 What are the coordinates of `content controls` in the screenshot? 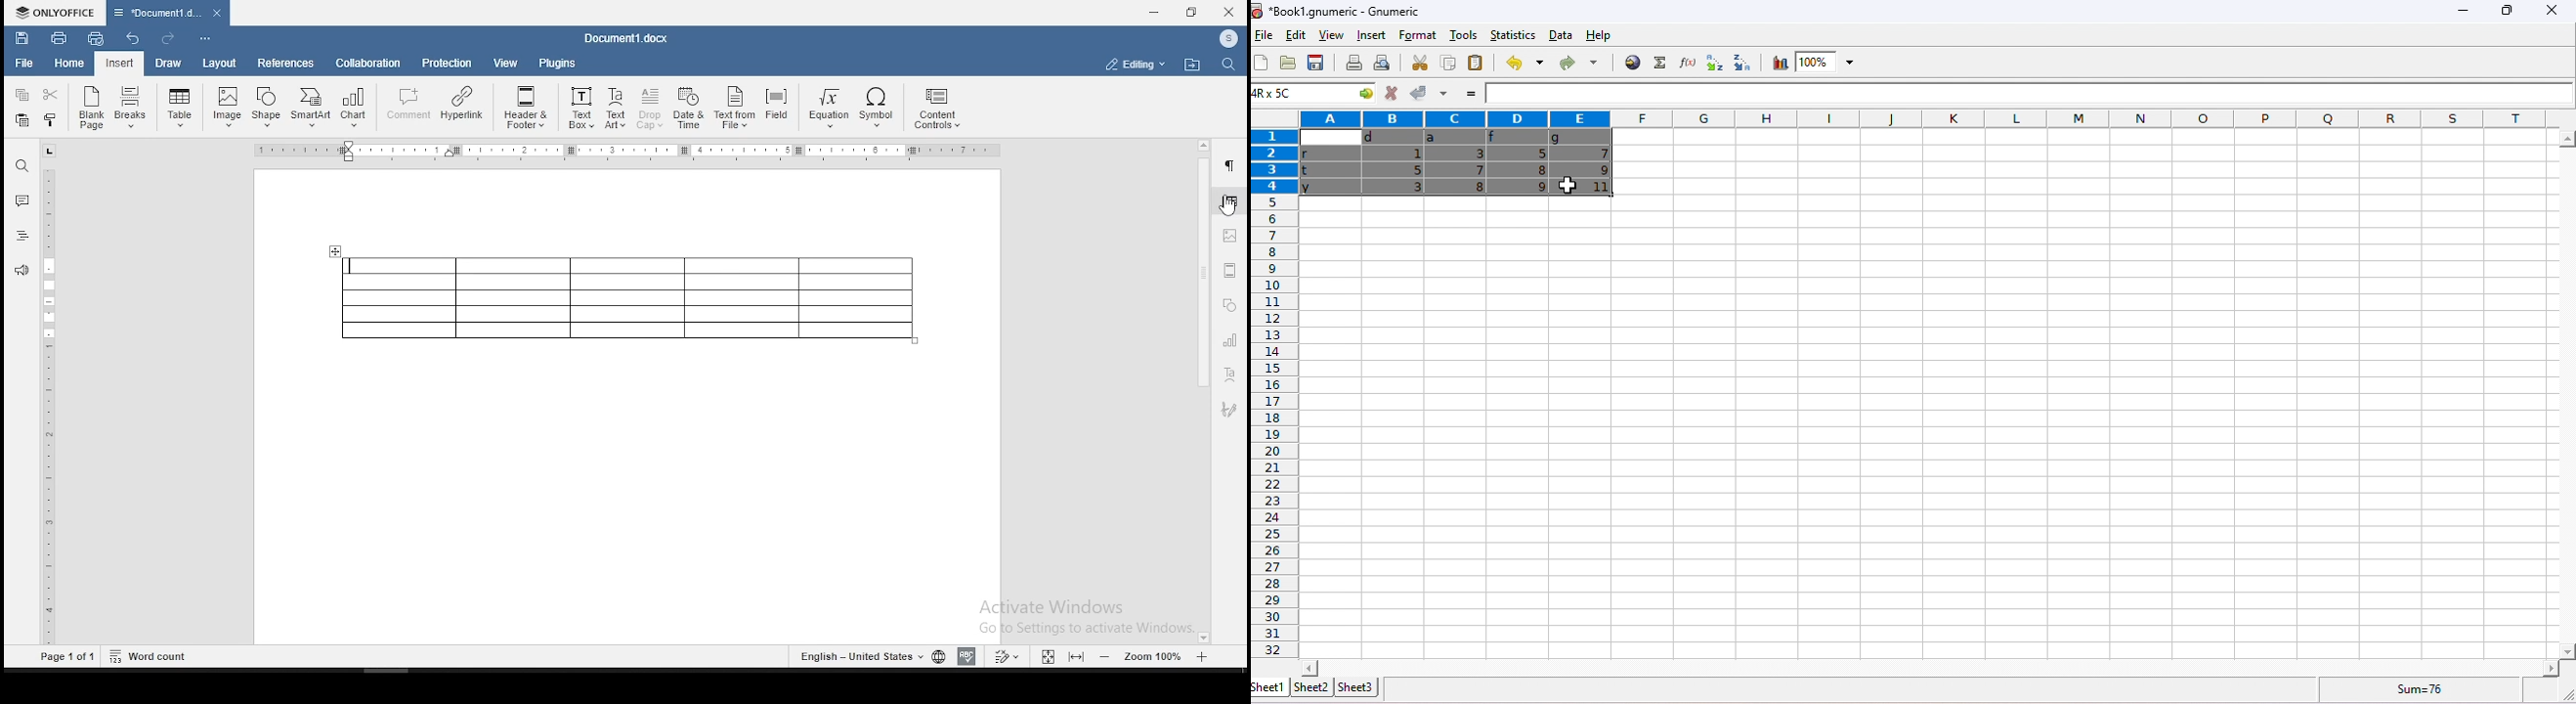 It's located at (941, 110).